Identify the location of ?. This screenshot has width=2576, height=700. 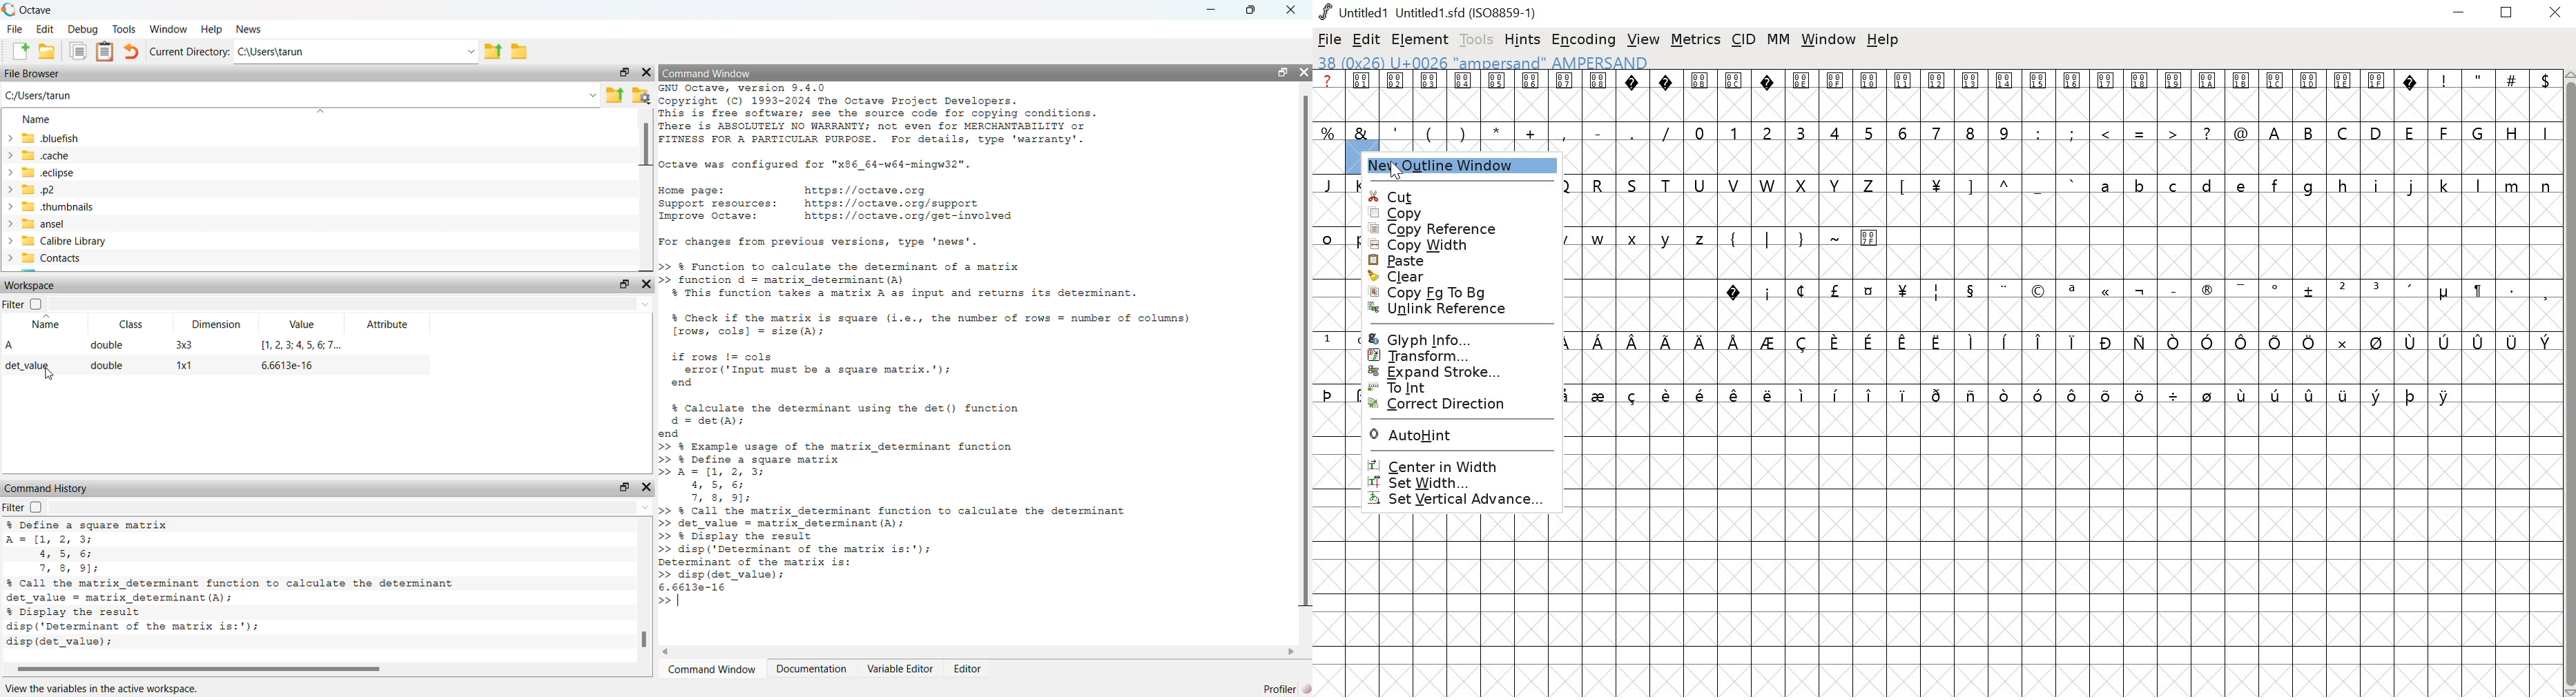
(2208, 132).